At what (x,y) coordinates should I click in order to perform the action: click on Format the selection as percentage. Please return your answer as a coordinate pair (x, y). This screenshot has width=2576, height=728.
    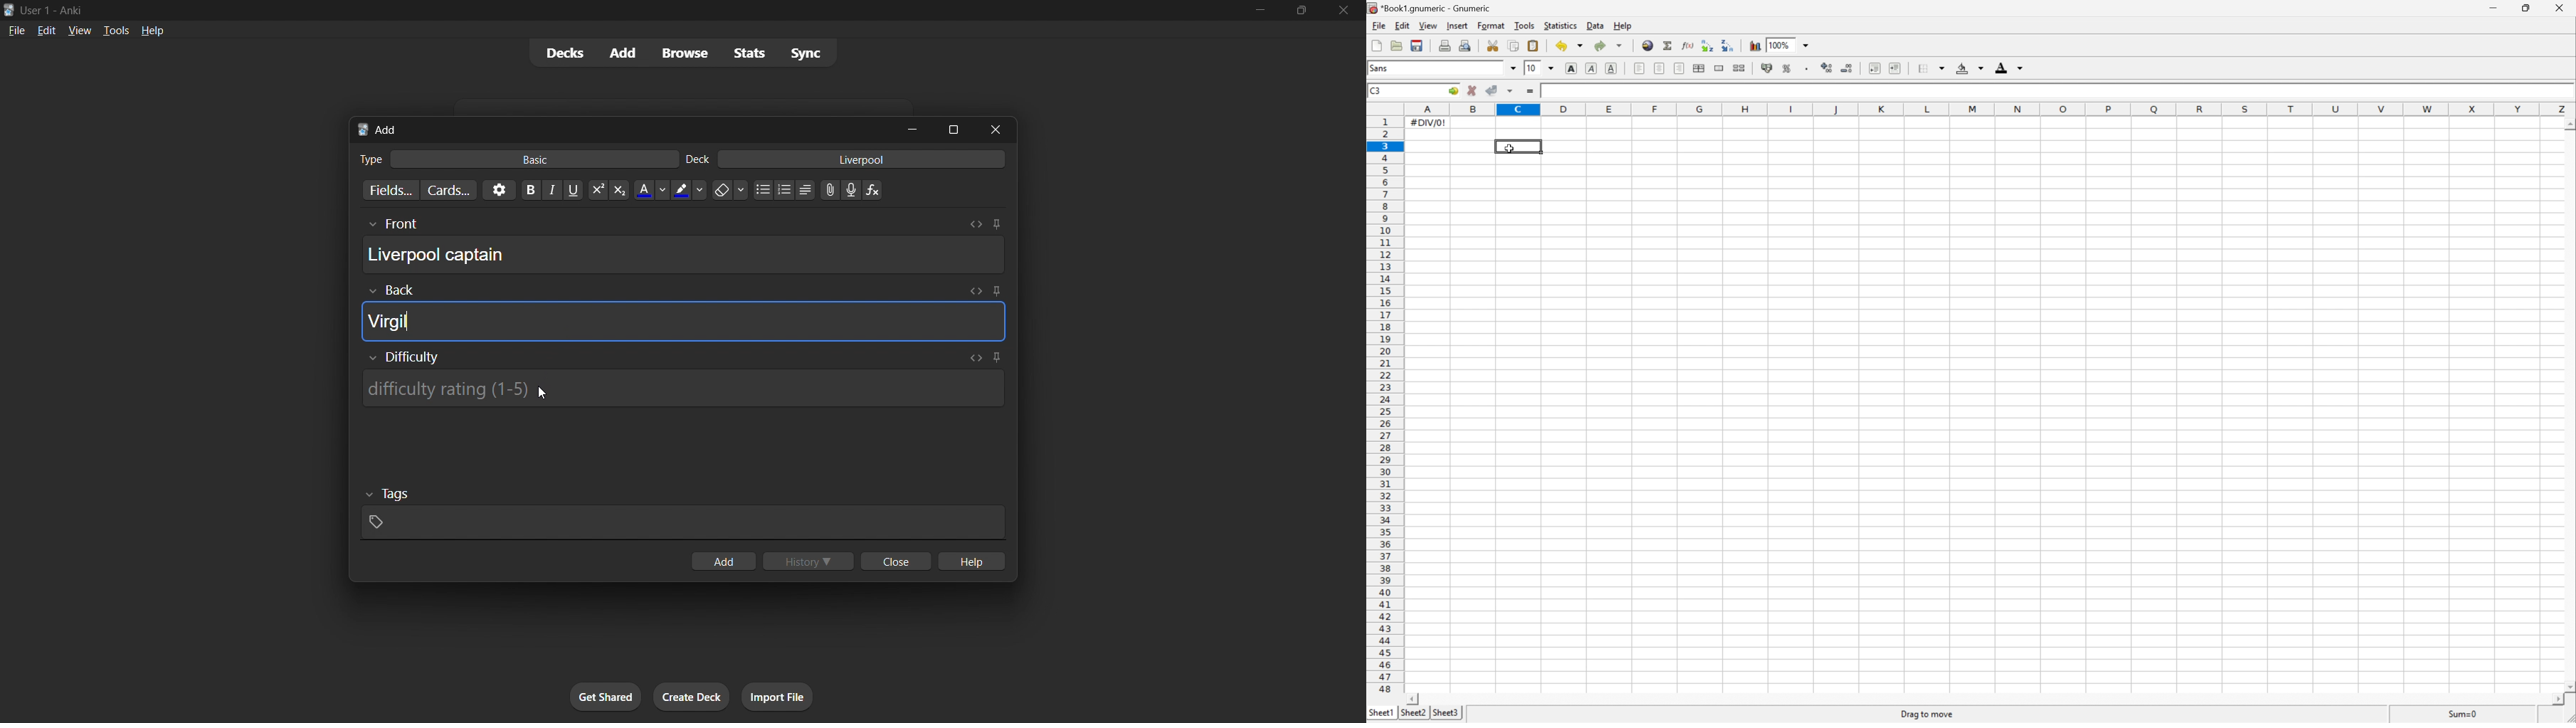
    Looking at the image, I should click on (1788, 68).